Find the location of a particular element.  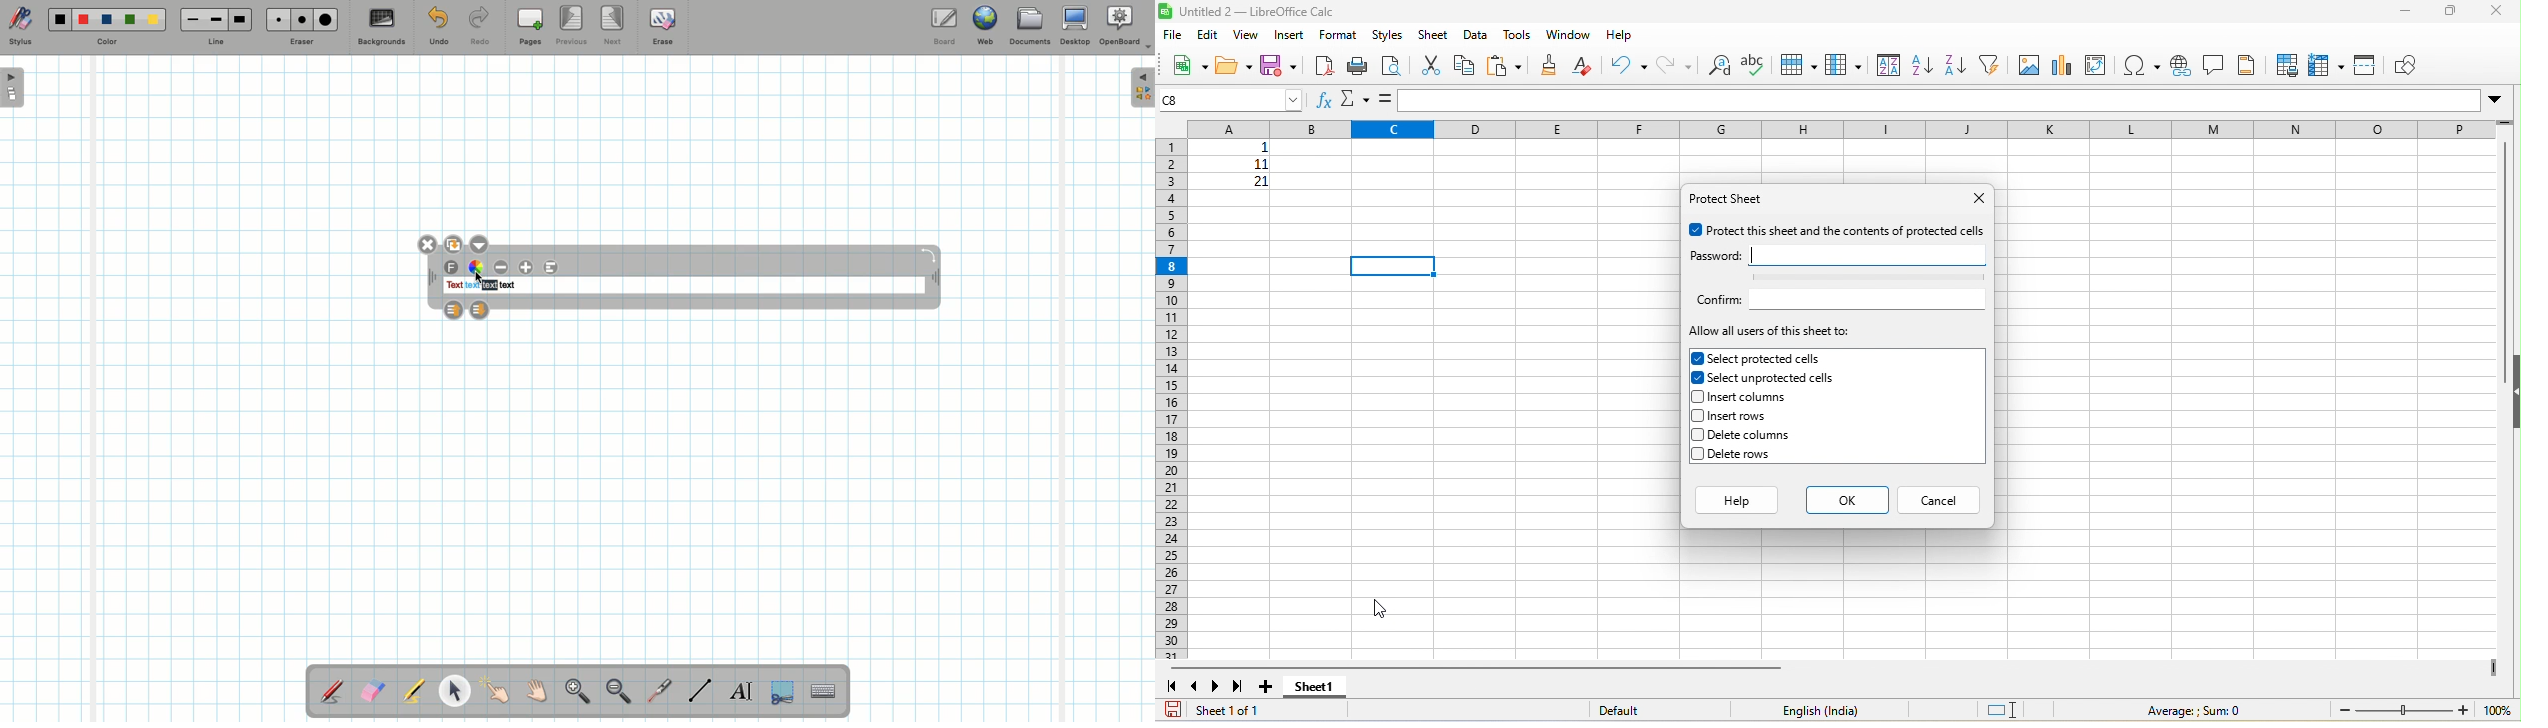

tools is located at coordinates (1515, 34).